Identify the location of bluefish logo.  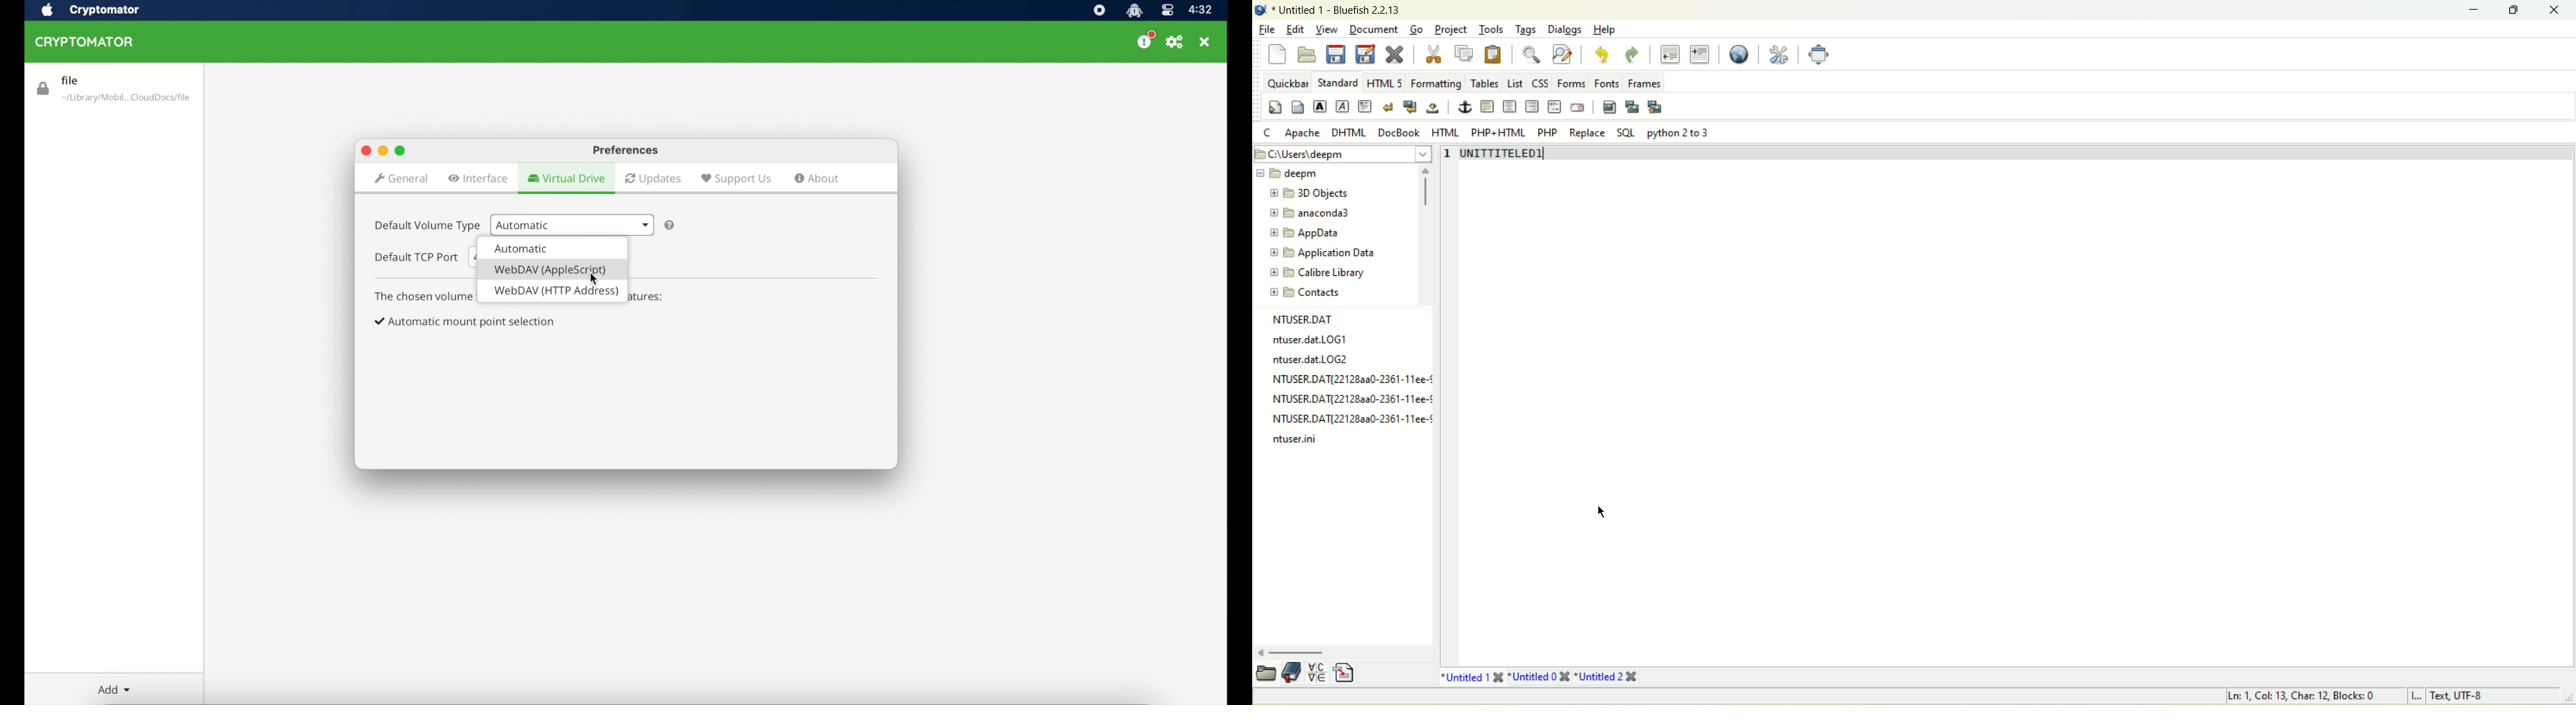
(1262, 9).